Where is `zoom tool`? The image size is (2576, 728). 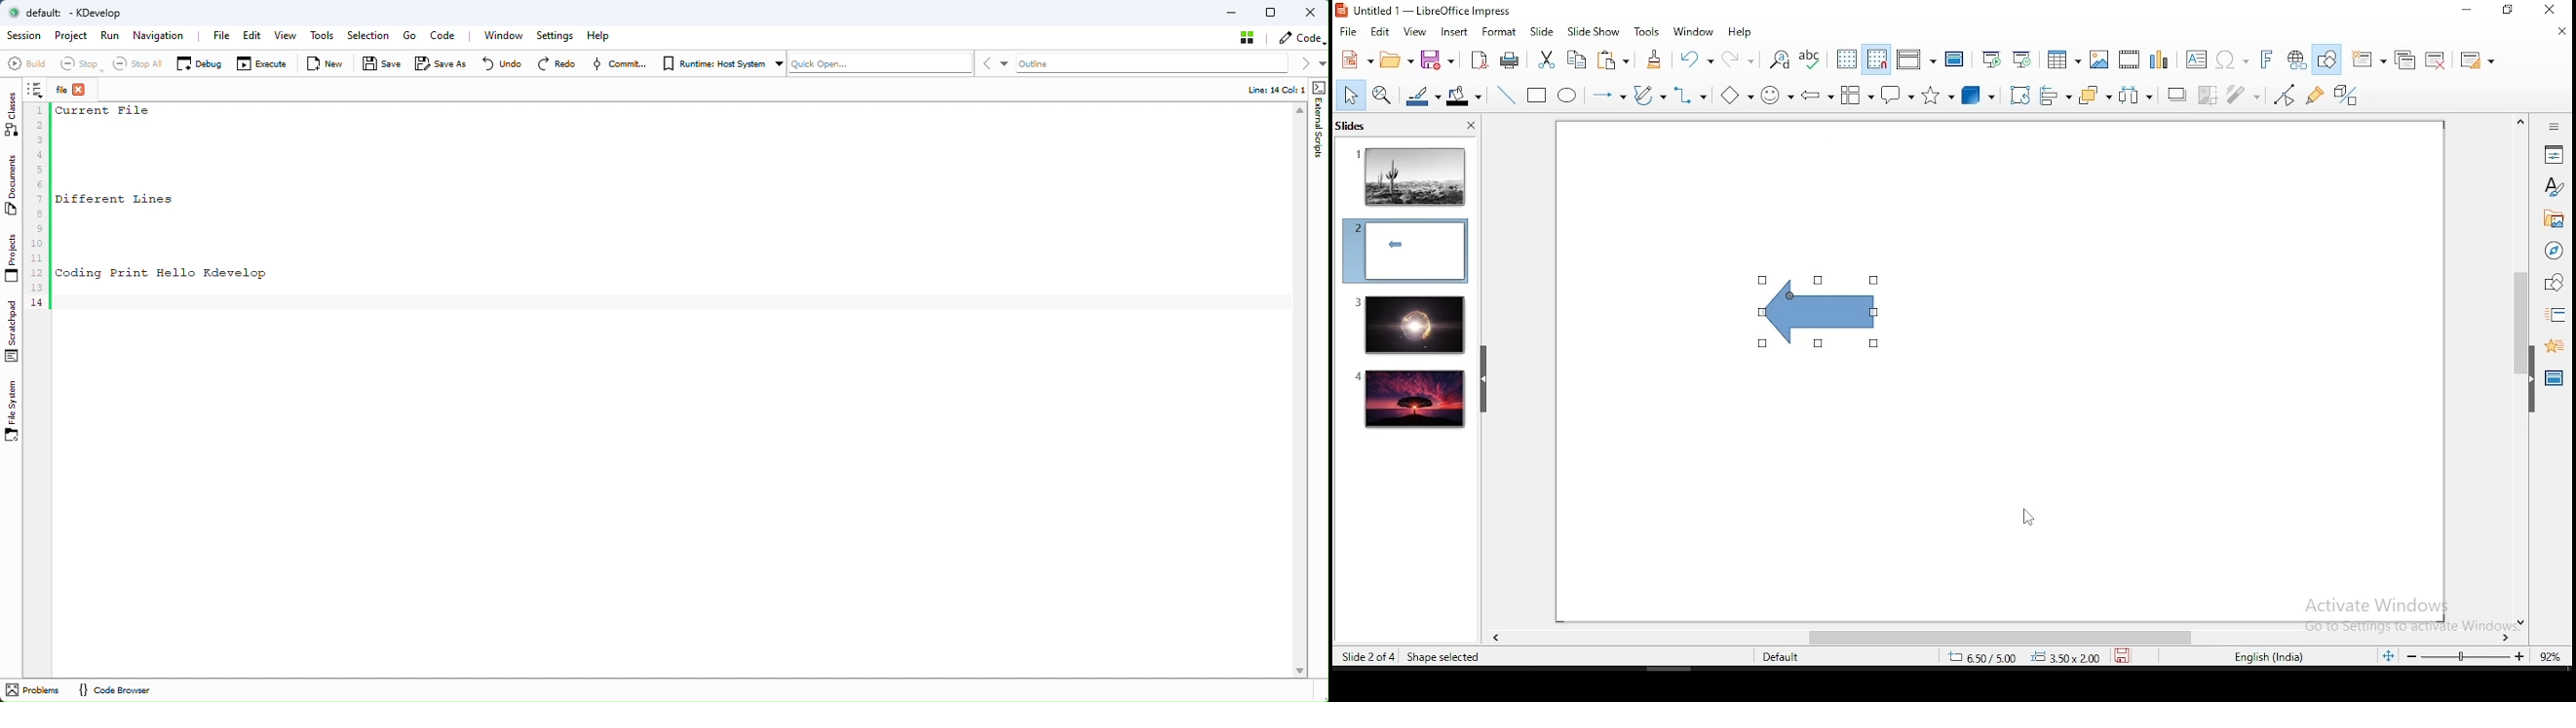
zoom tool is located at coordinates (1382, 97).